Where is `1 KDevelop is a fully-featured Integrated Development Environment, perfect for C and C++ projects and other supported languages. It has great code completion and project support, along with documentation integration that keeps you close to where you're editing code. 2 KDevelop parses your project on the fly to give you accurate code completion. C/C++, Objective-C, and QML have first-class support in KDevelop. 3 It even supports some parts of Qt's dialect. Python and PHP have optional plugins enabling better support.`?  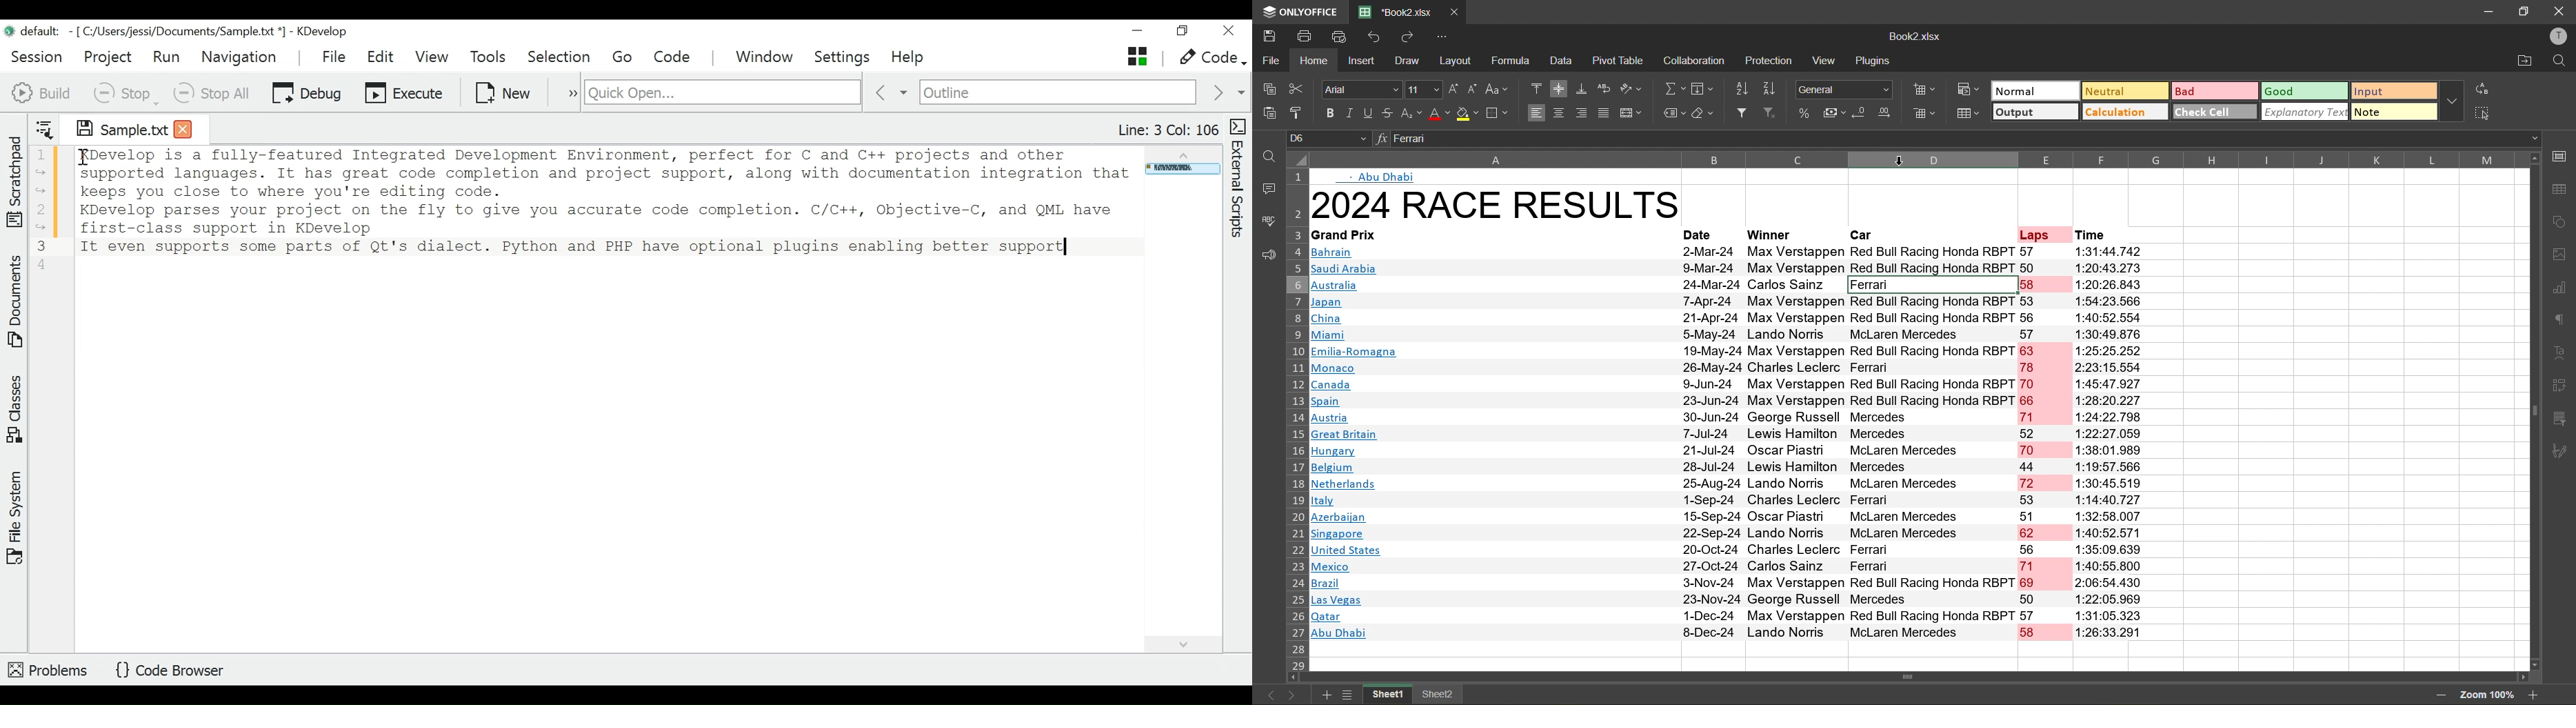 1 KDevelop is a fully-featured Integrated Development Environment, perfect for C and C++ projects and other supported languages. It has great code completion and project support, along with documentation integration that keeps you close to where you're editing code. 2 KDevelop parses your project on the fly to give you accurate code completion. C/C++, Objective-C, and QML have first-class support in KDevelop. 3 It even supports some parts of Qt's dialect. Python and PHP have optional plugins enabling better support. is located at coordinates (583, 204).